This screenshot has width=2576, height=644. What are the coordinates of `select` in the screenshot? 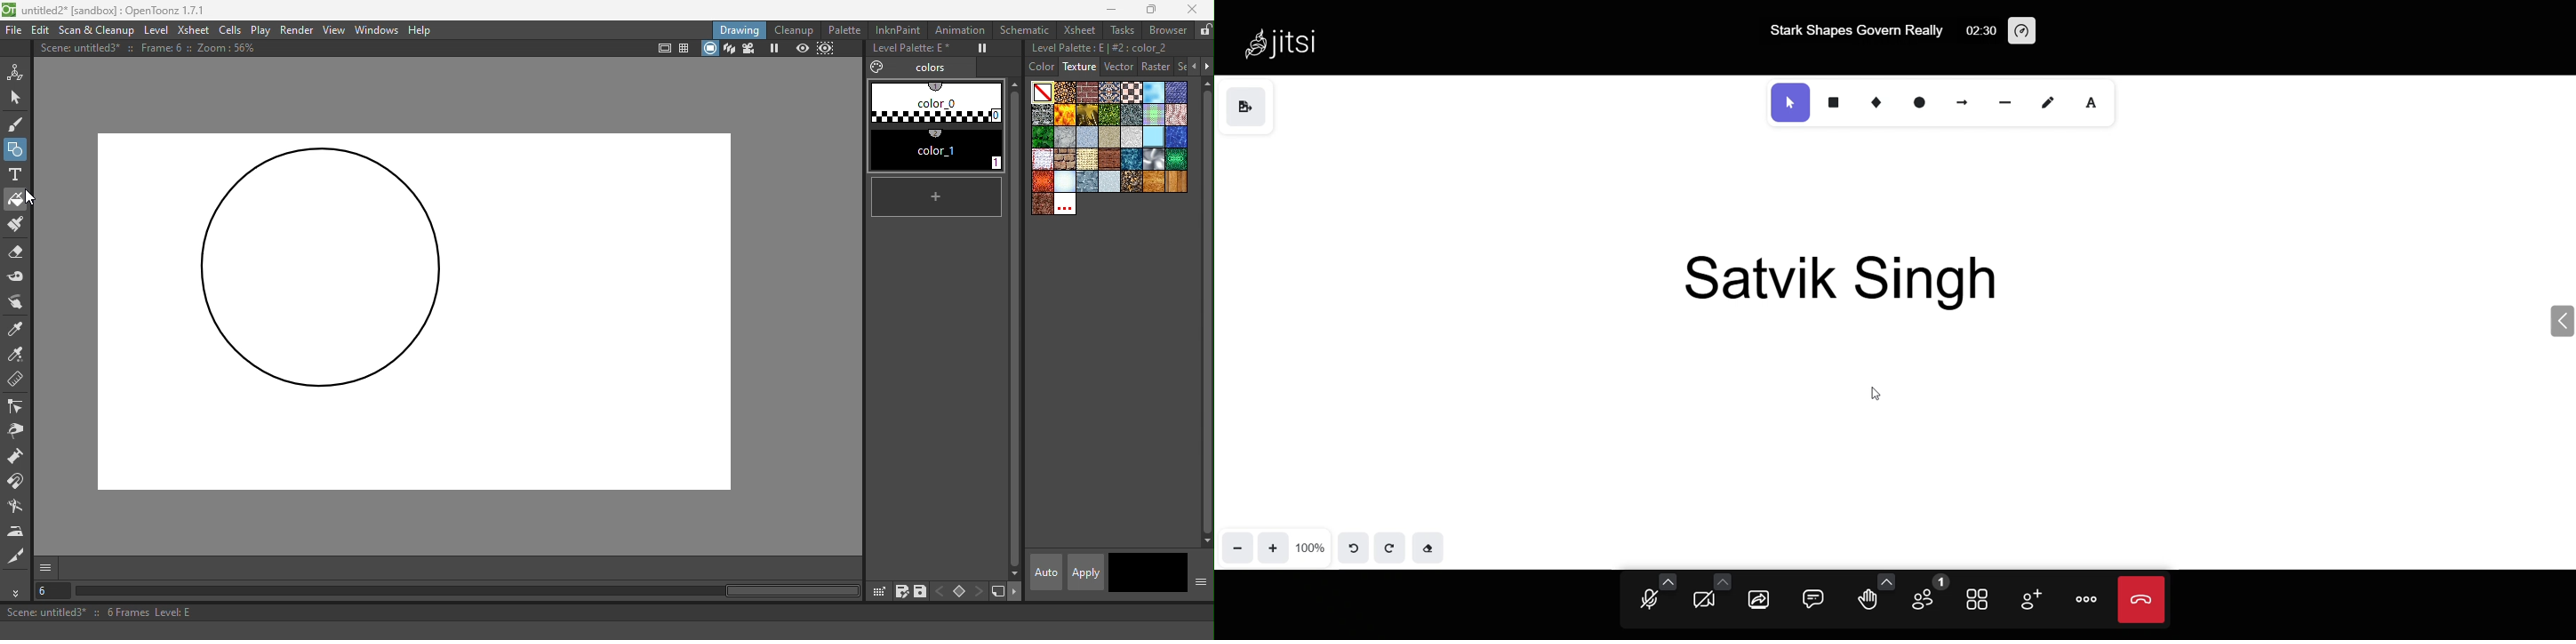 It's located at (1790, 103).